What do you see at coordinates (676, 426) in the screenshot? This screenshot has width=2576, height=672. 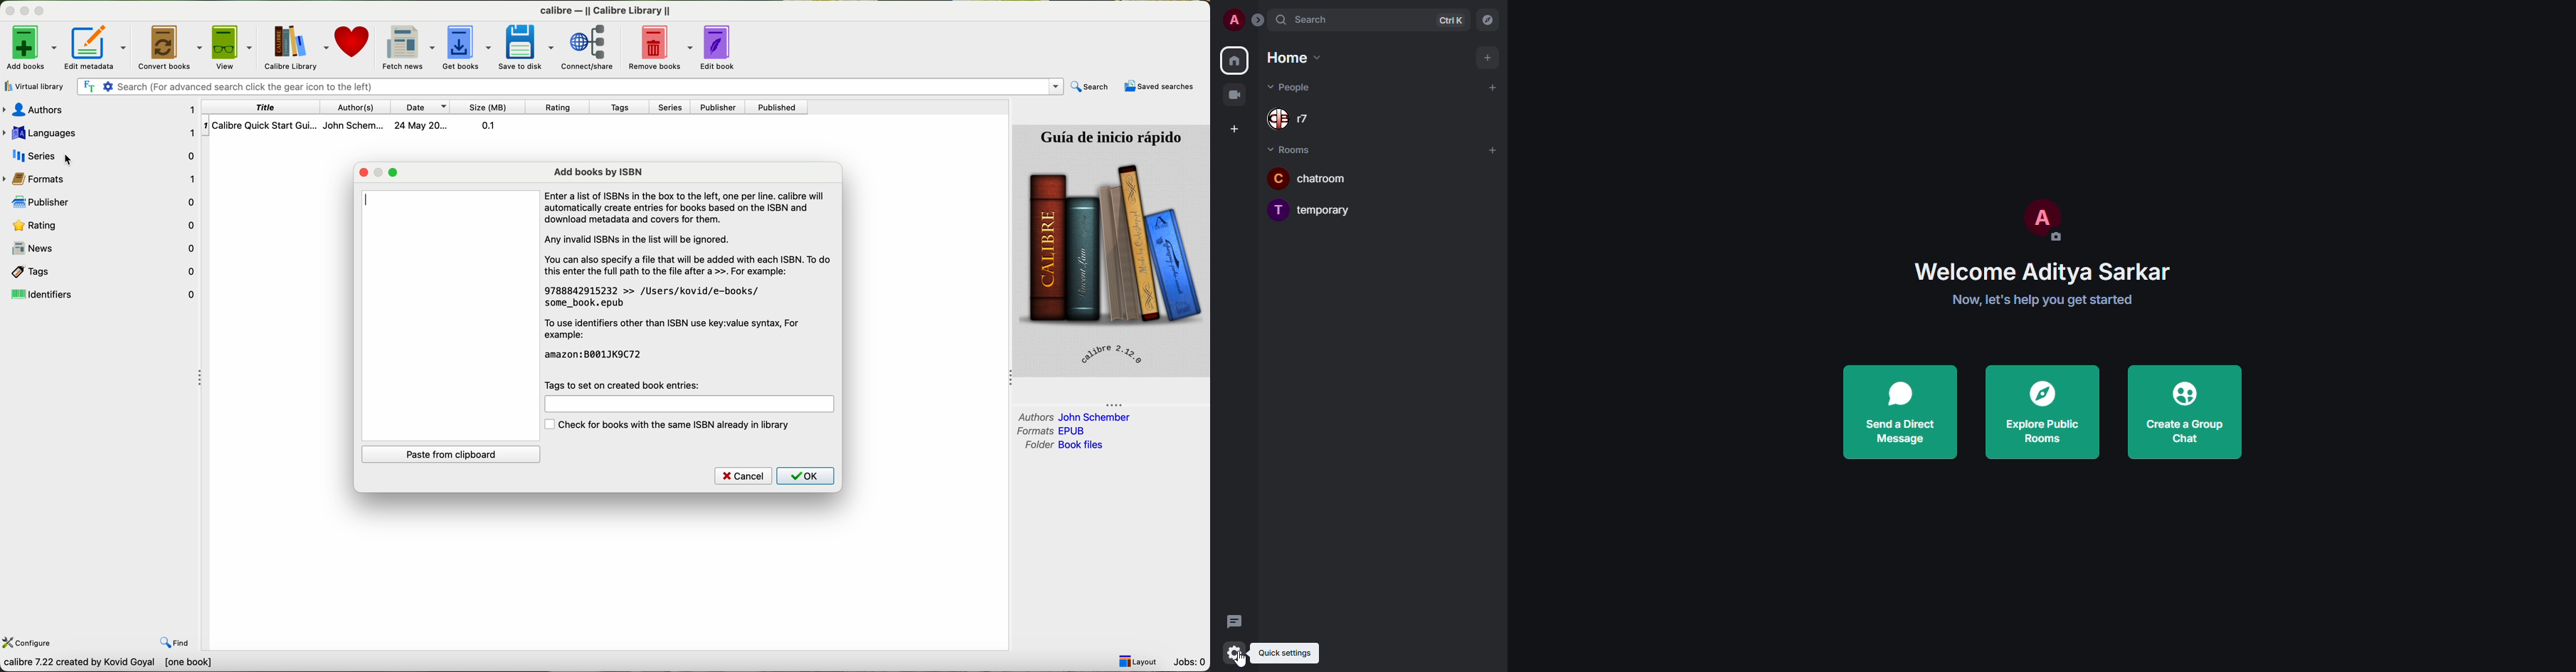 I see `check for books with the same ISBN` at bounding box center [676, 426].